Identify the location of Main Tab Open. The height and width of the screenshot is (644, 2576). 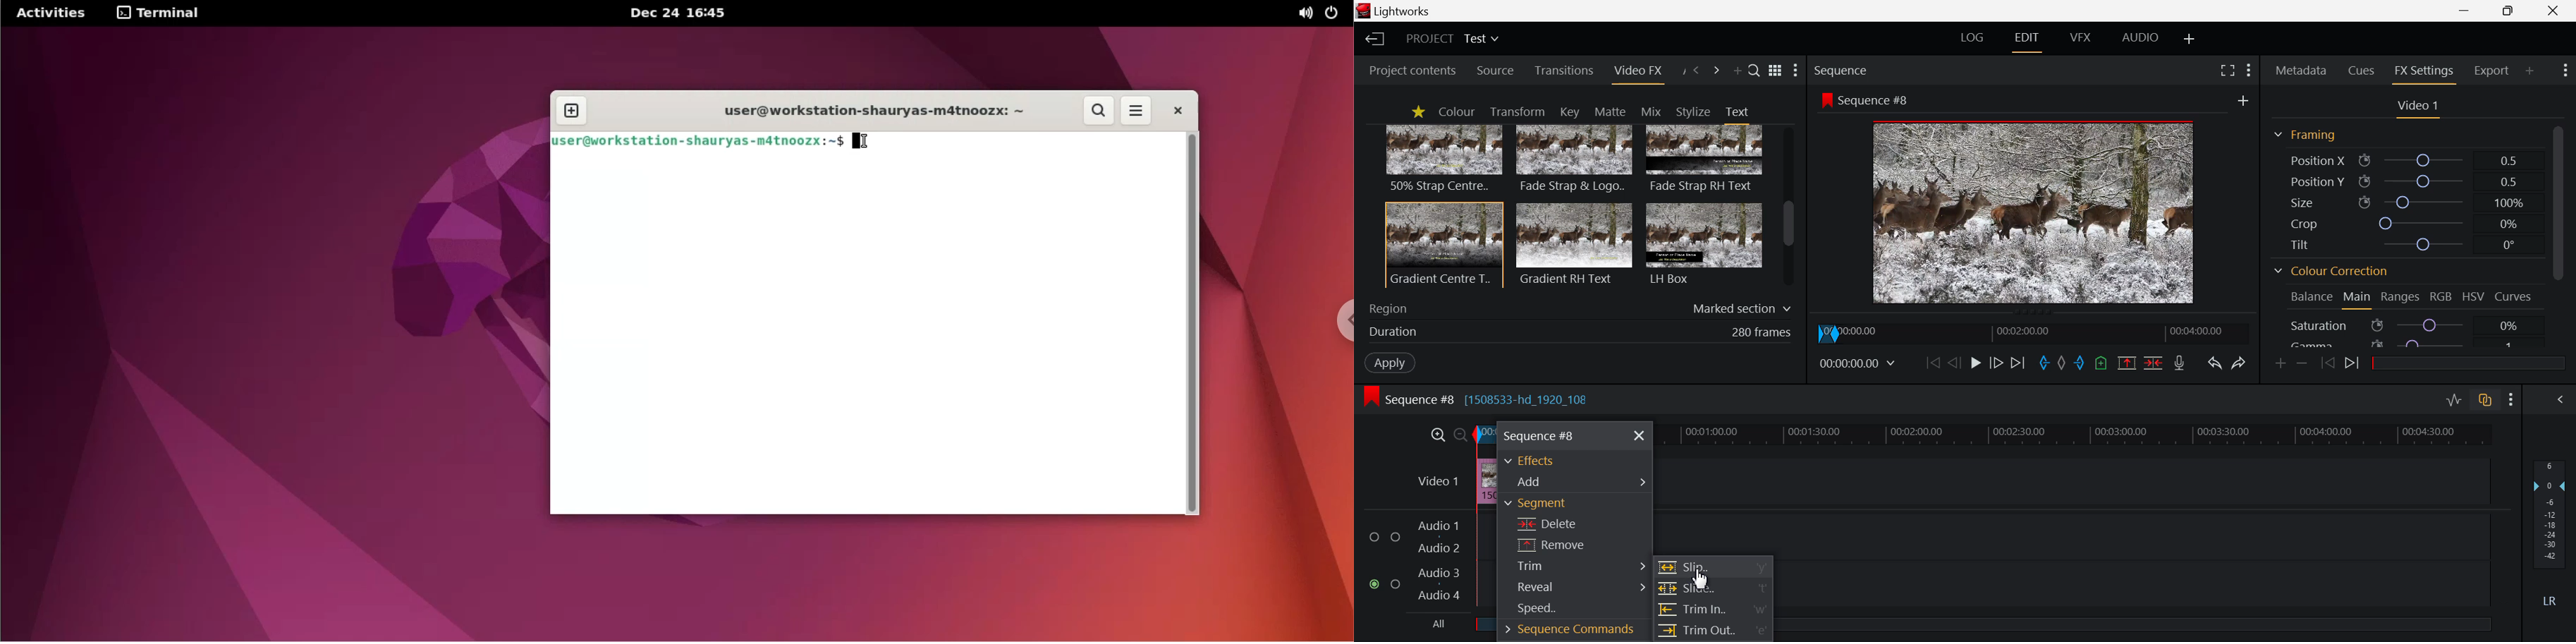
(2358, 299).